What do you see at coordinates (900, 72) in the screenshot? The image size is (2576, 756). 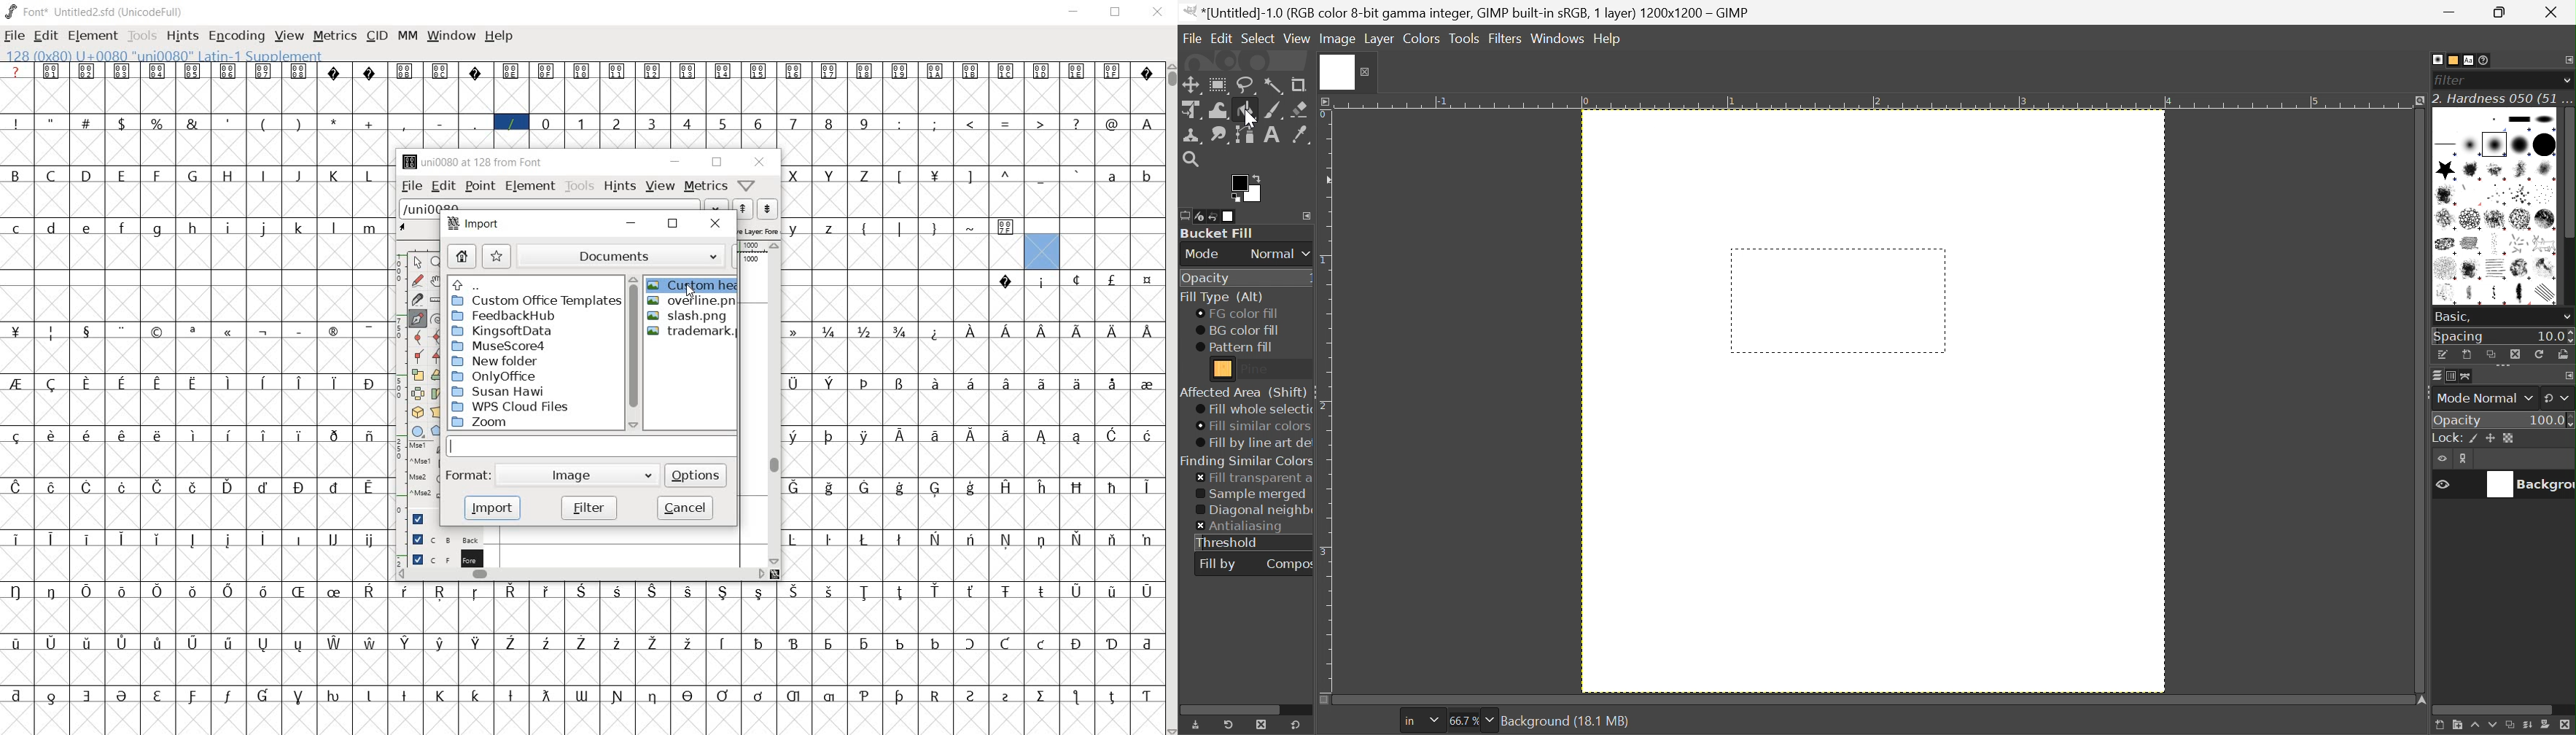 I see `glyph` at bounding box center [900, 72].